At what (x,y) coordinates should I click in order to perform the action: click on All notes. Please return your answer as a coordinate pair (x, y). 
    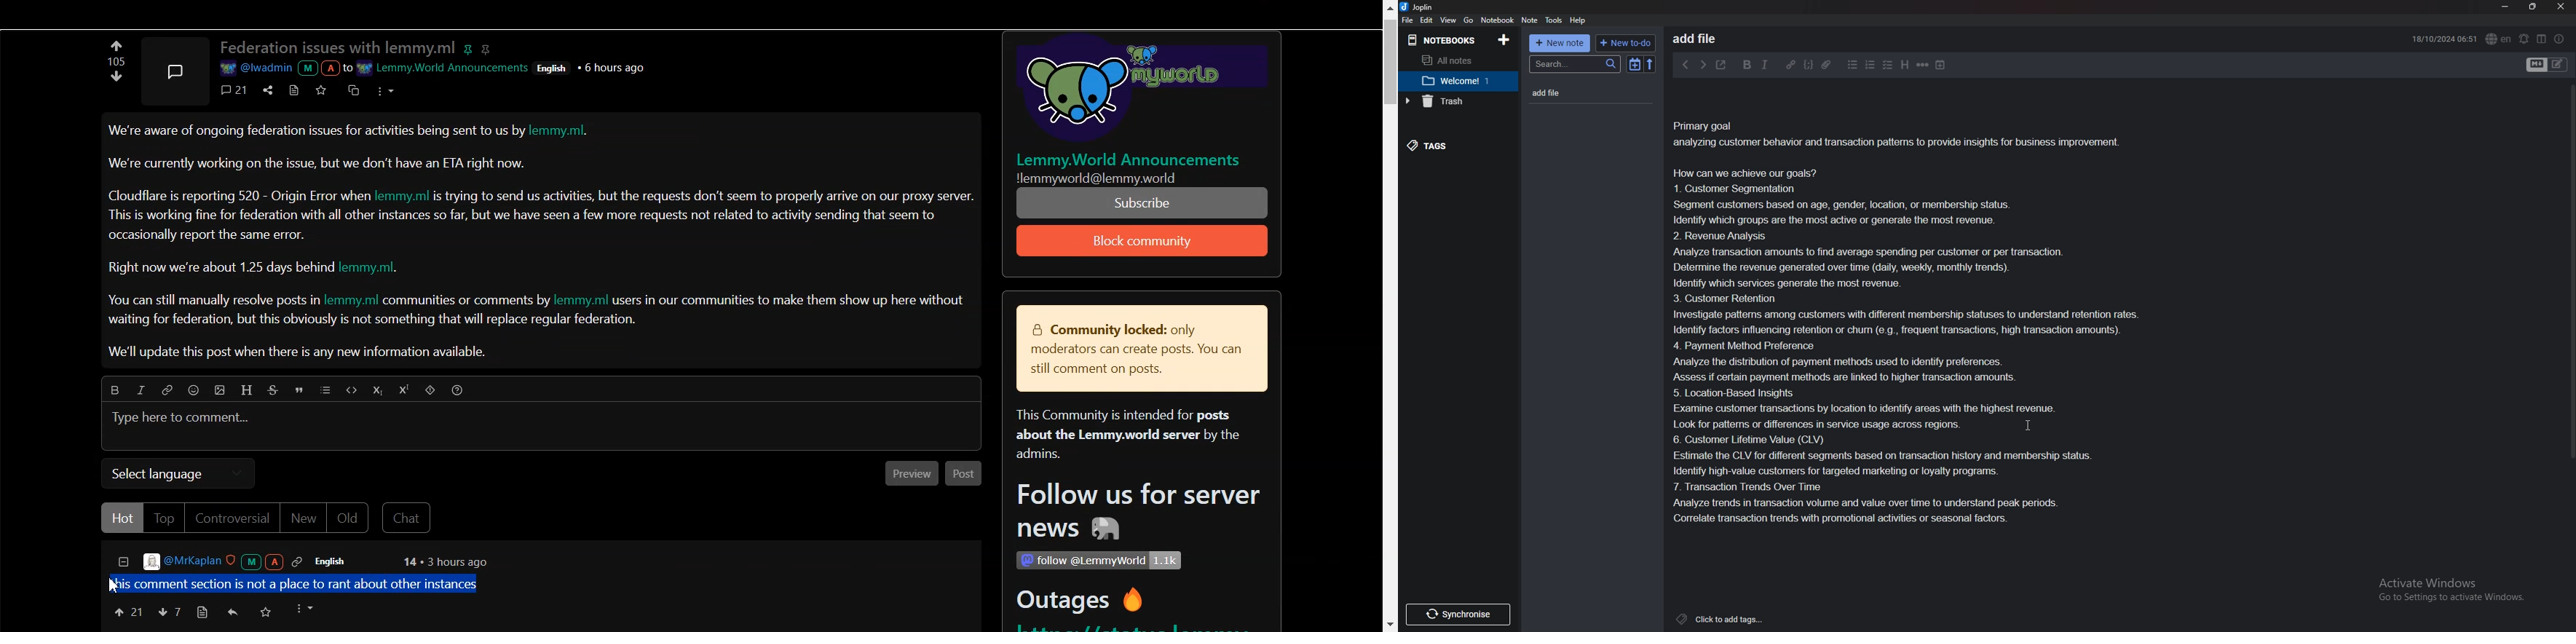
    Looking at the image, I should click on (1453, 61).